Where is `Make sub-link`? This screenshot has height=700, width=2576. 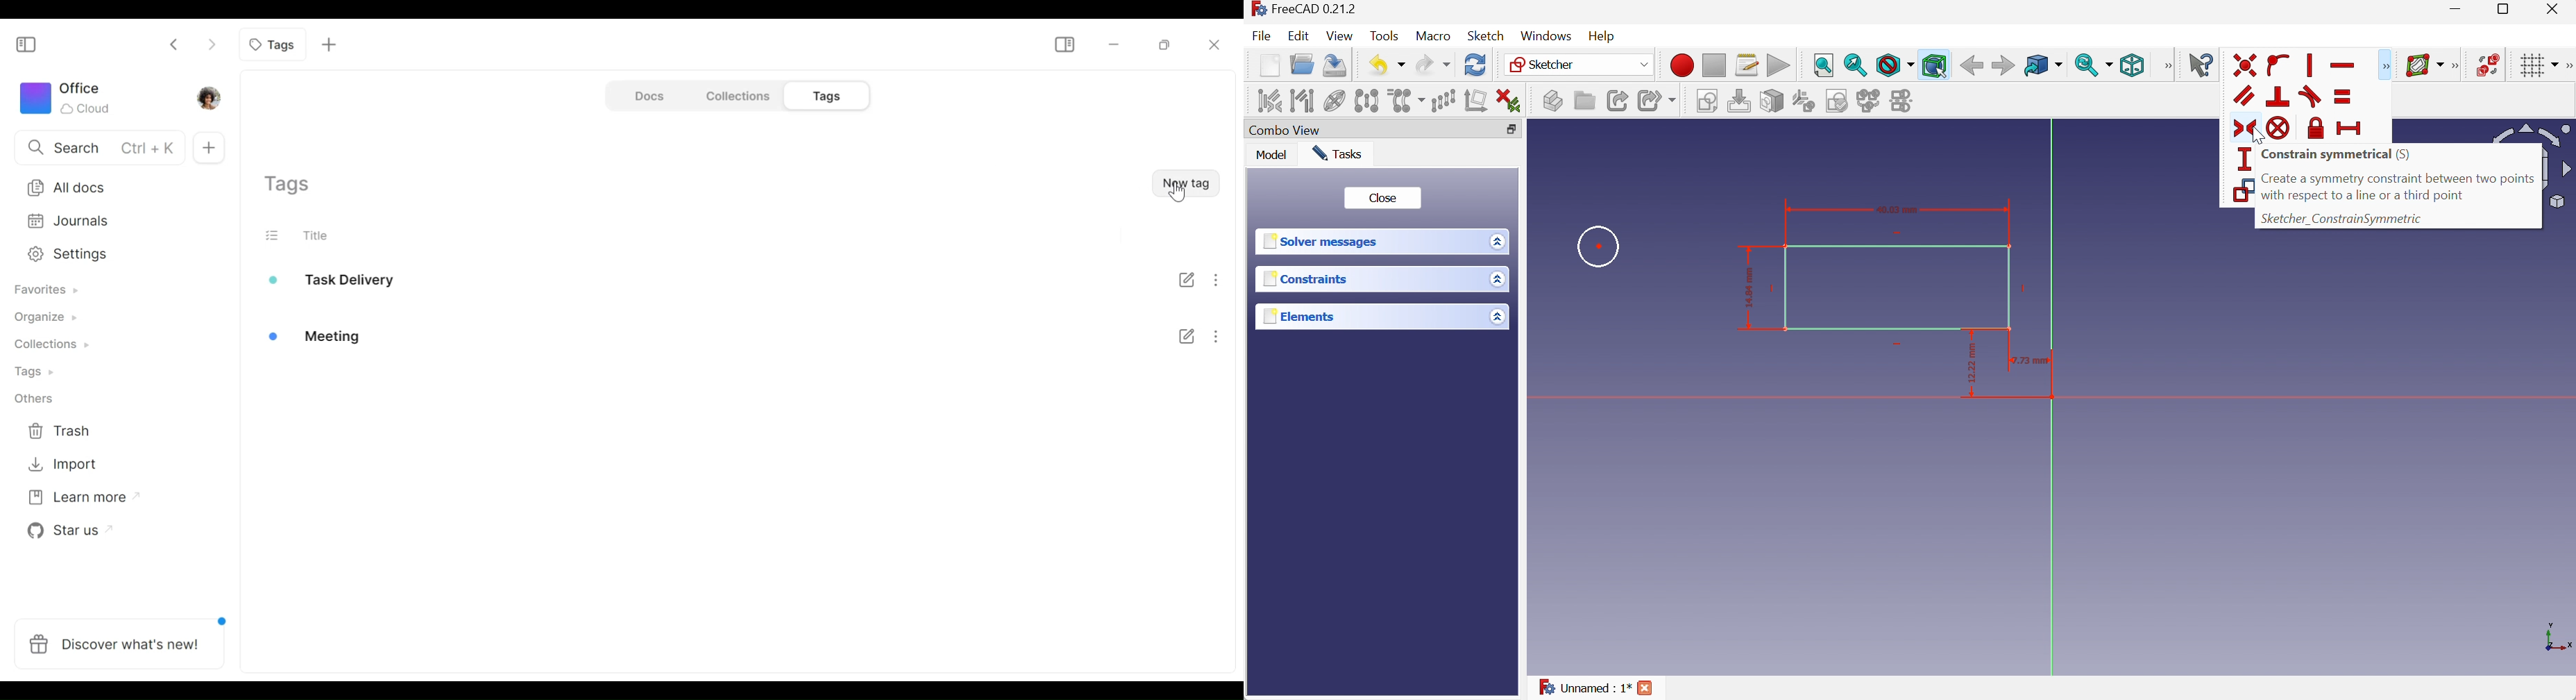
Make sub-link is located at coordinates (1658, 101).